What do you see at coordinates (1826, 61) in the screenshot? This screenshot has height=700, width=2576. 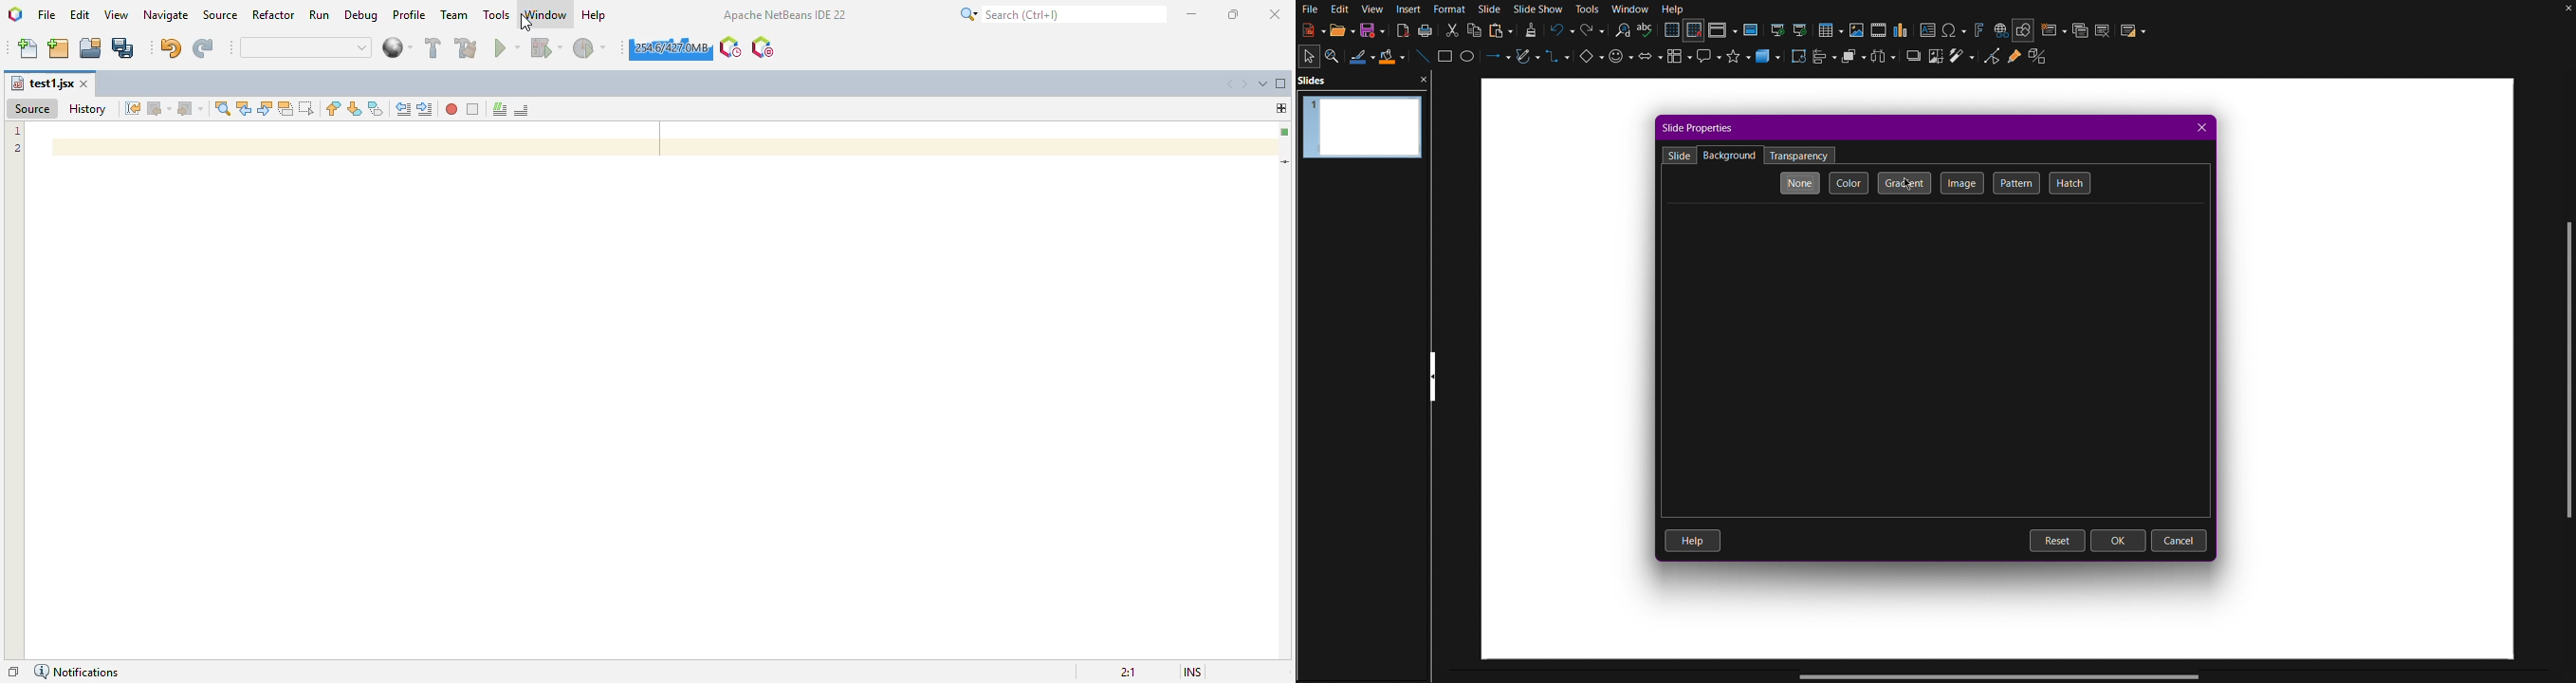 I see `Align Objects` at bounding box center [1826, 61].